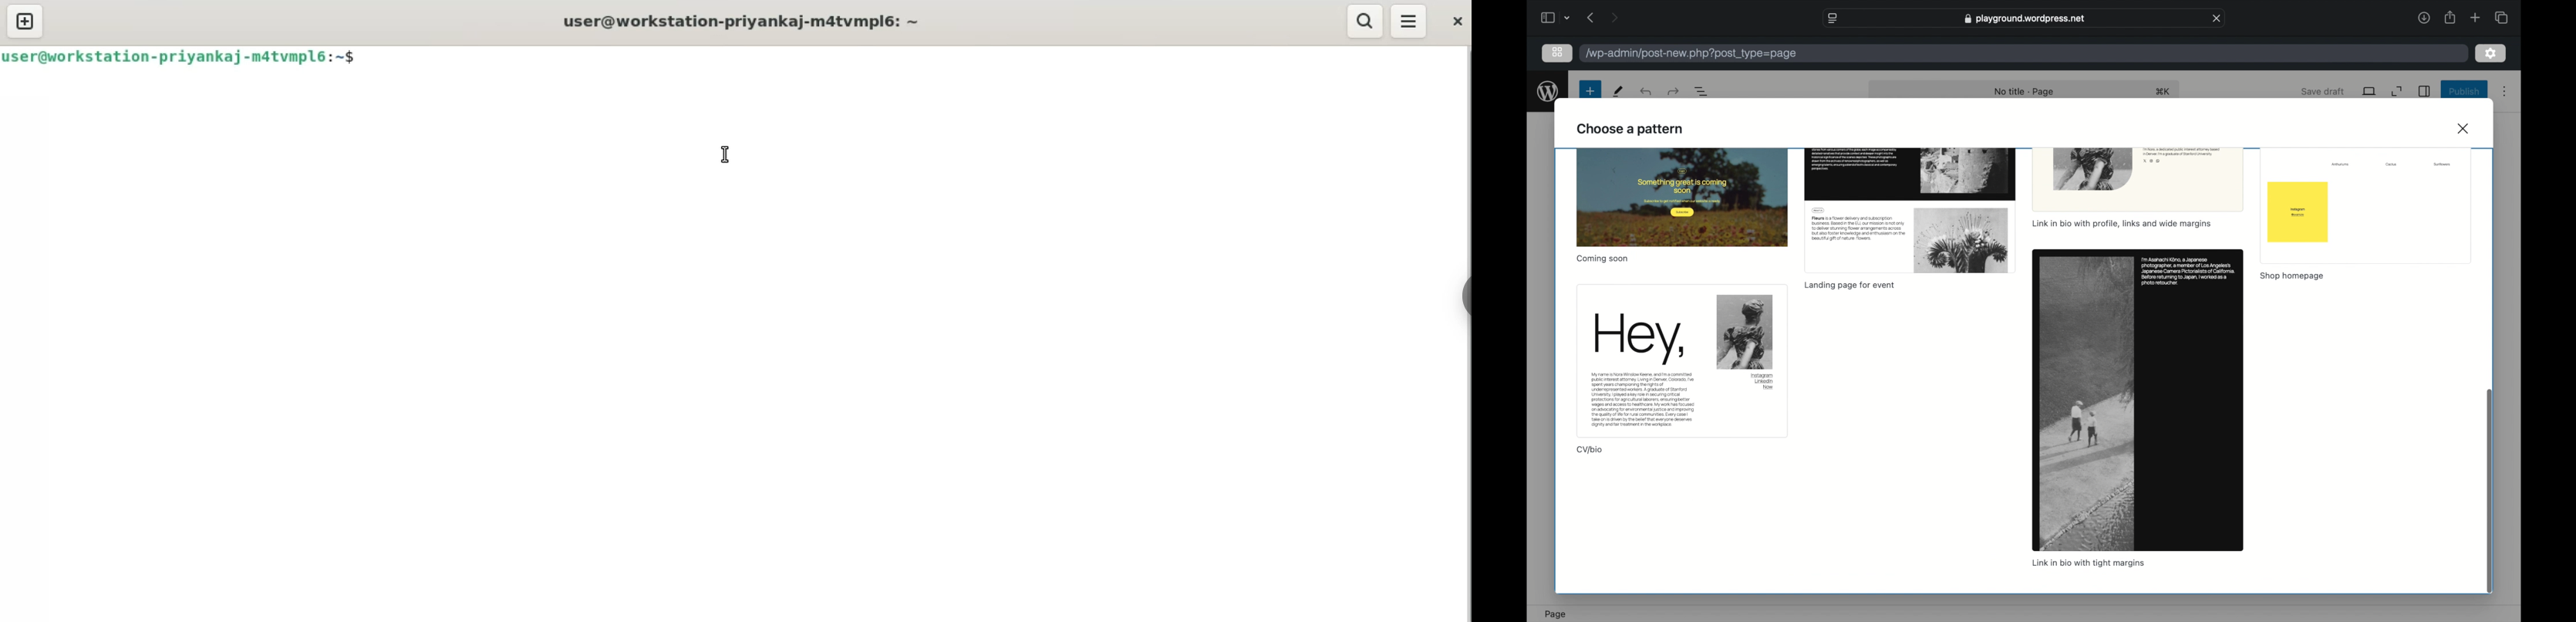  What do you see at coordinates (2026, 18) in the screenshot?
I see `web address` at bounding box center [2026, 18].